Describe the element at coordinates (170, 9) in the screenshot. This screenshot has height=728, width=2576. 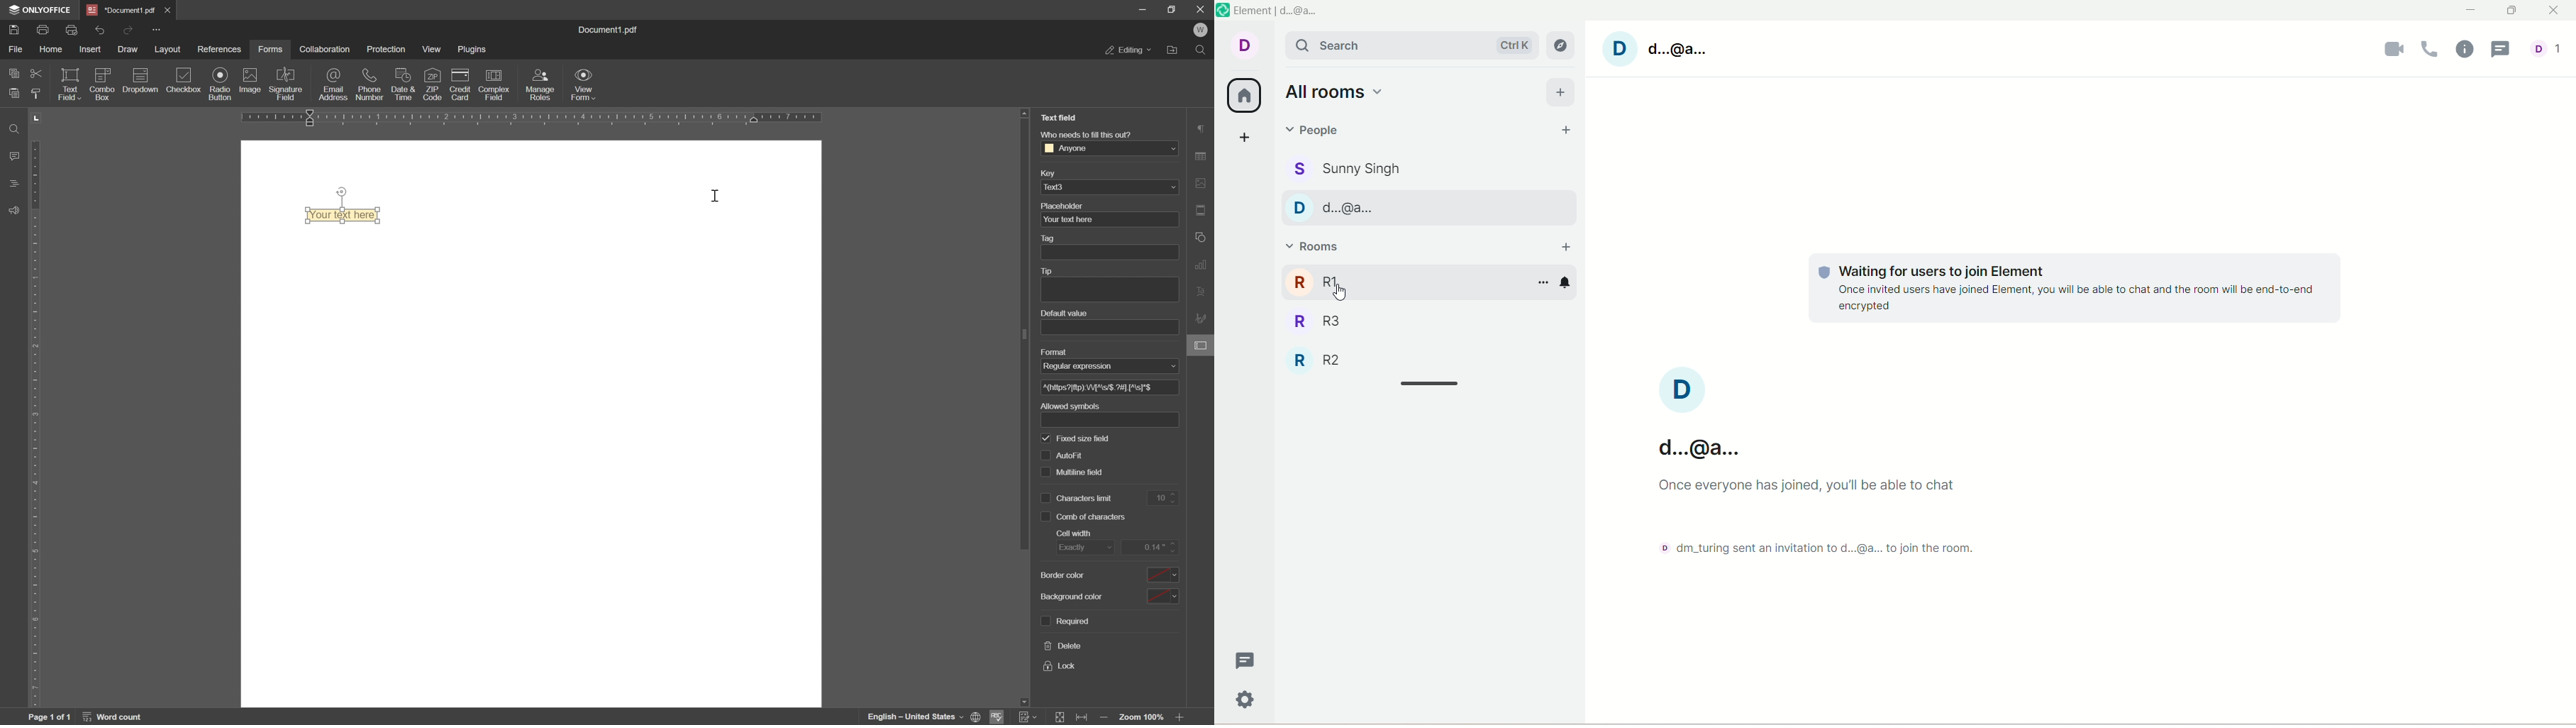
I see `*Document1.pdf` at that location.